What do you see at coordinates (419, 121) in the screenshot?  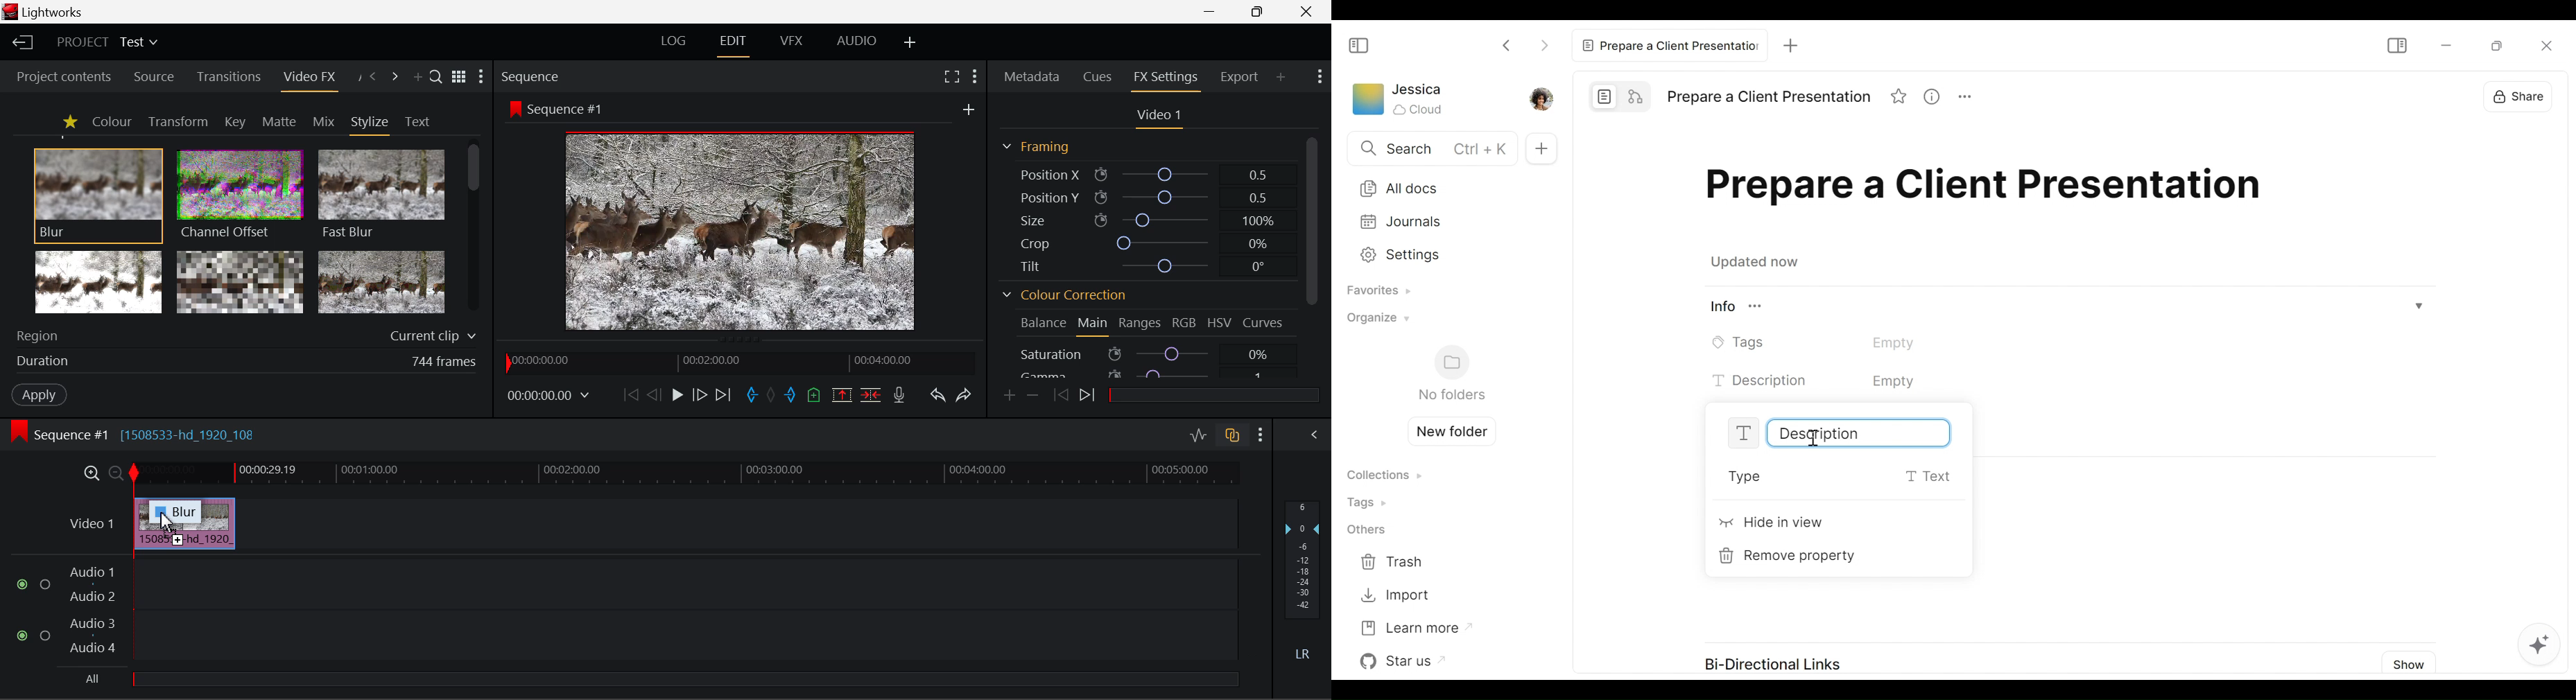 I see `Text Panel Open` at bounding box center [419, 121].